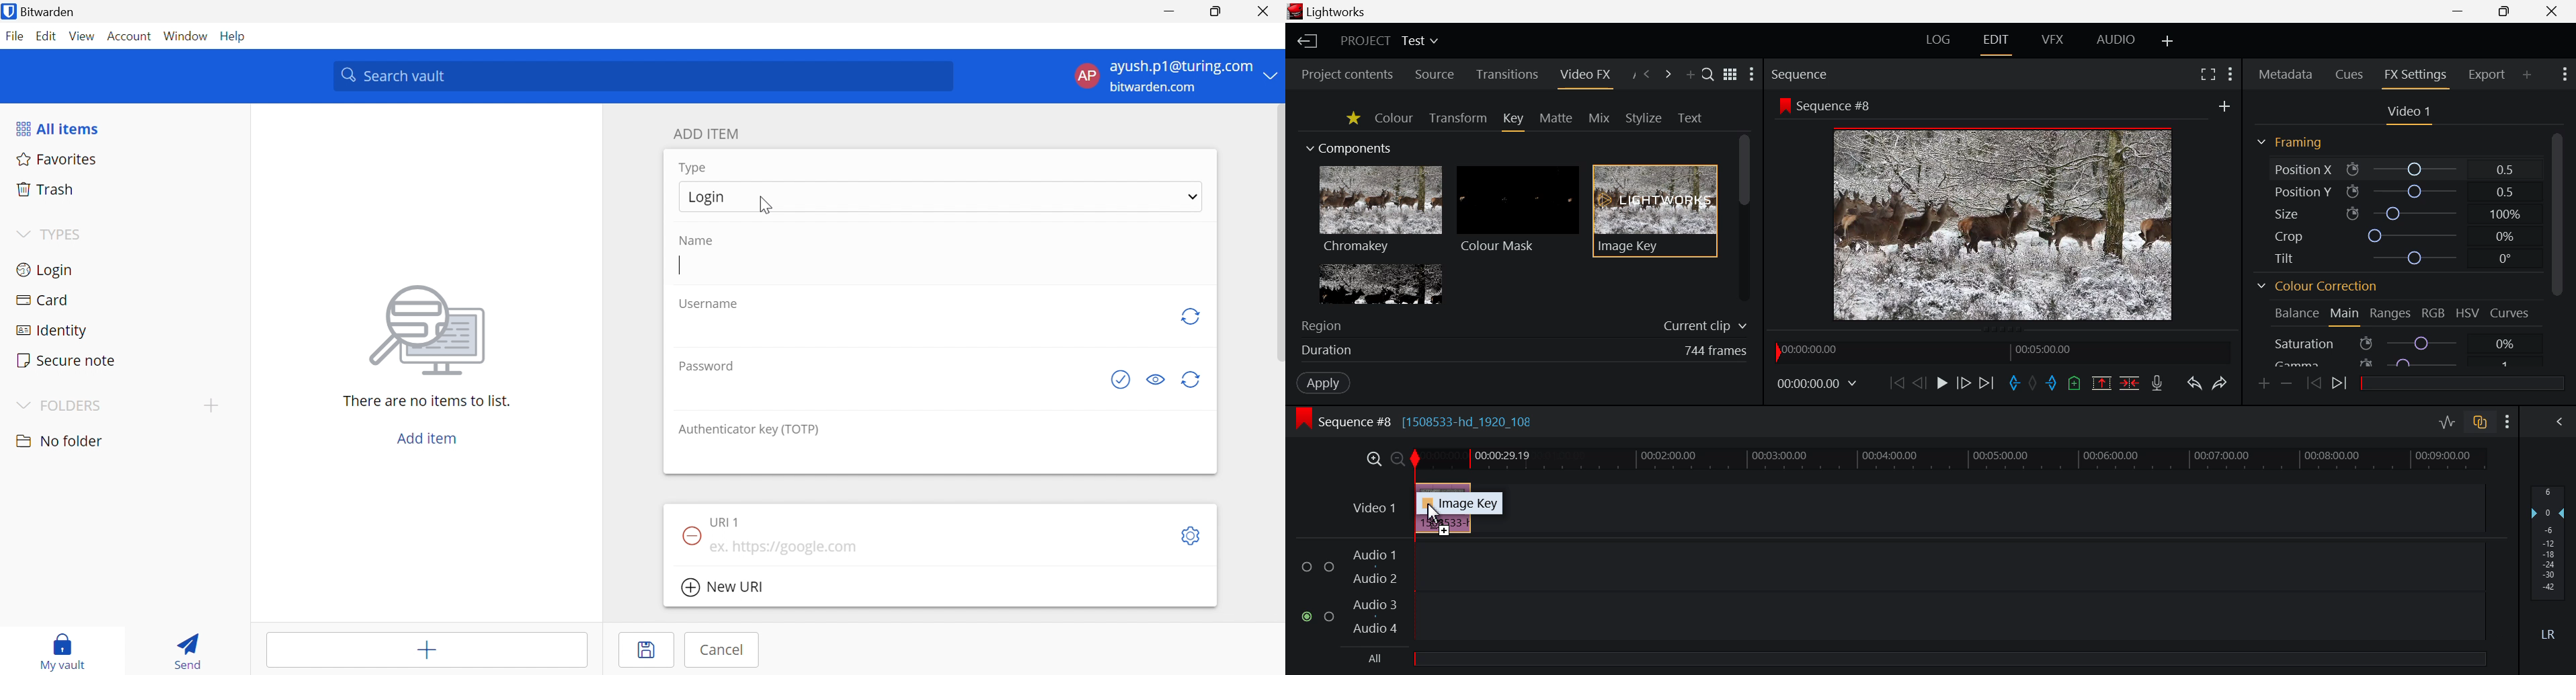 This screenshot has width=2576, height=700. Describe the element at coordinates (1330, 12) in the screenshot. I see `lightworks` at that location.